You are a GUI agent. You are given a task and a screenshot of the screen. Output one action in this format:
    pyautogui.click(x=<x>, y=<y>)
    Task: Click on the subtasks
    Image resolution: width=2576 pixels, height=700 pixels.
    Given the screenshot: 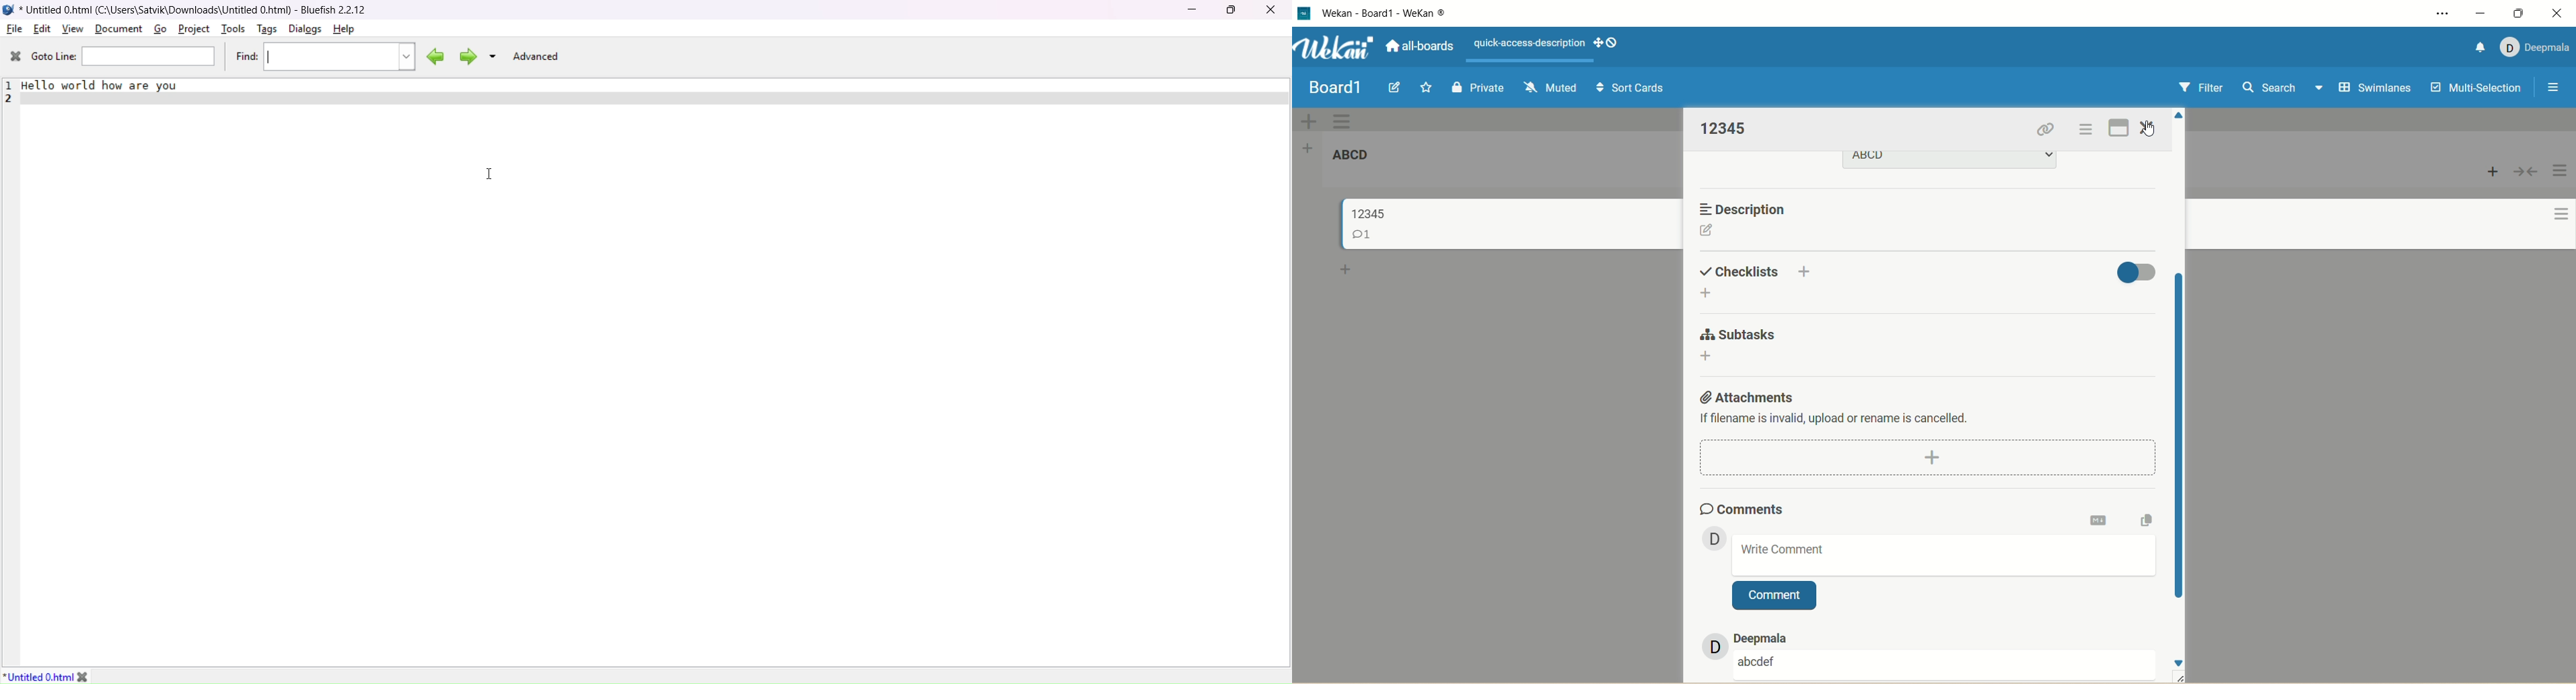 What is the action you would take?
    pyautogui.click(x=1736, y=335)
    